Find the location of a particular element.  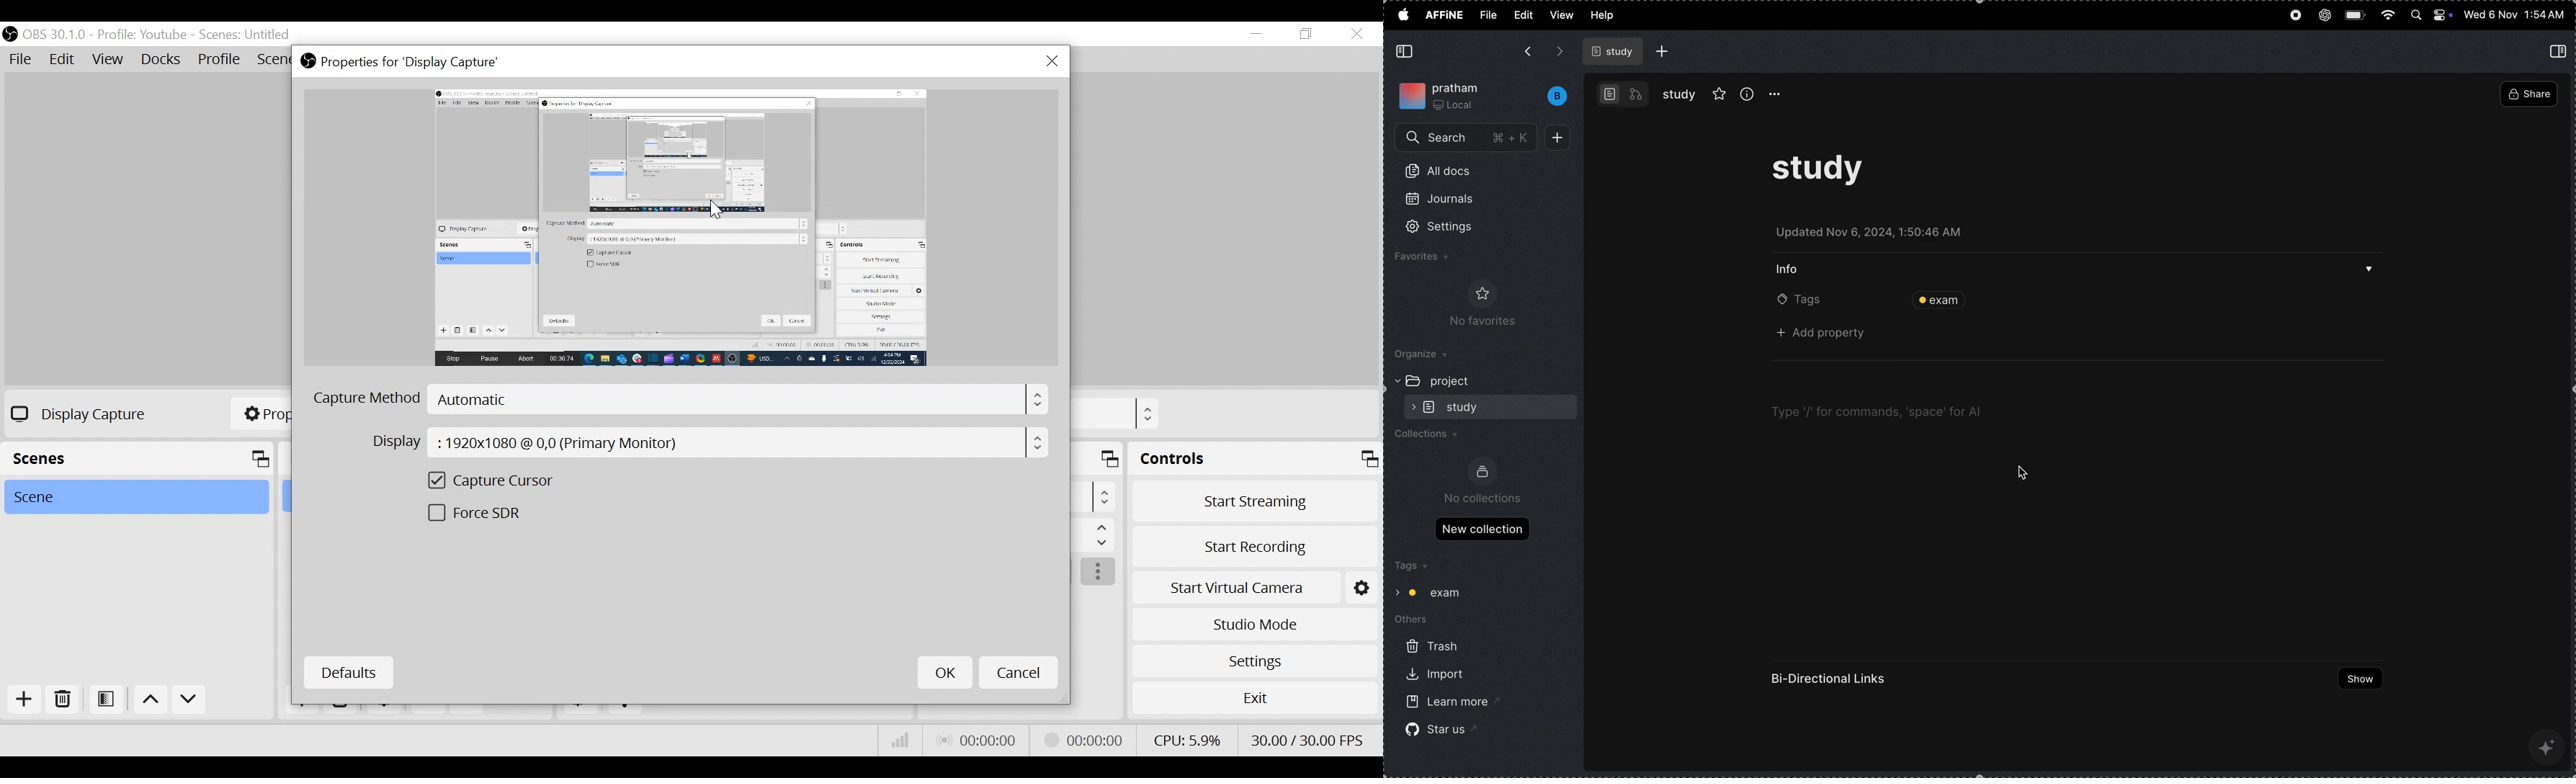

Bitrate is located at coordinates (901, 739).